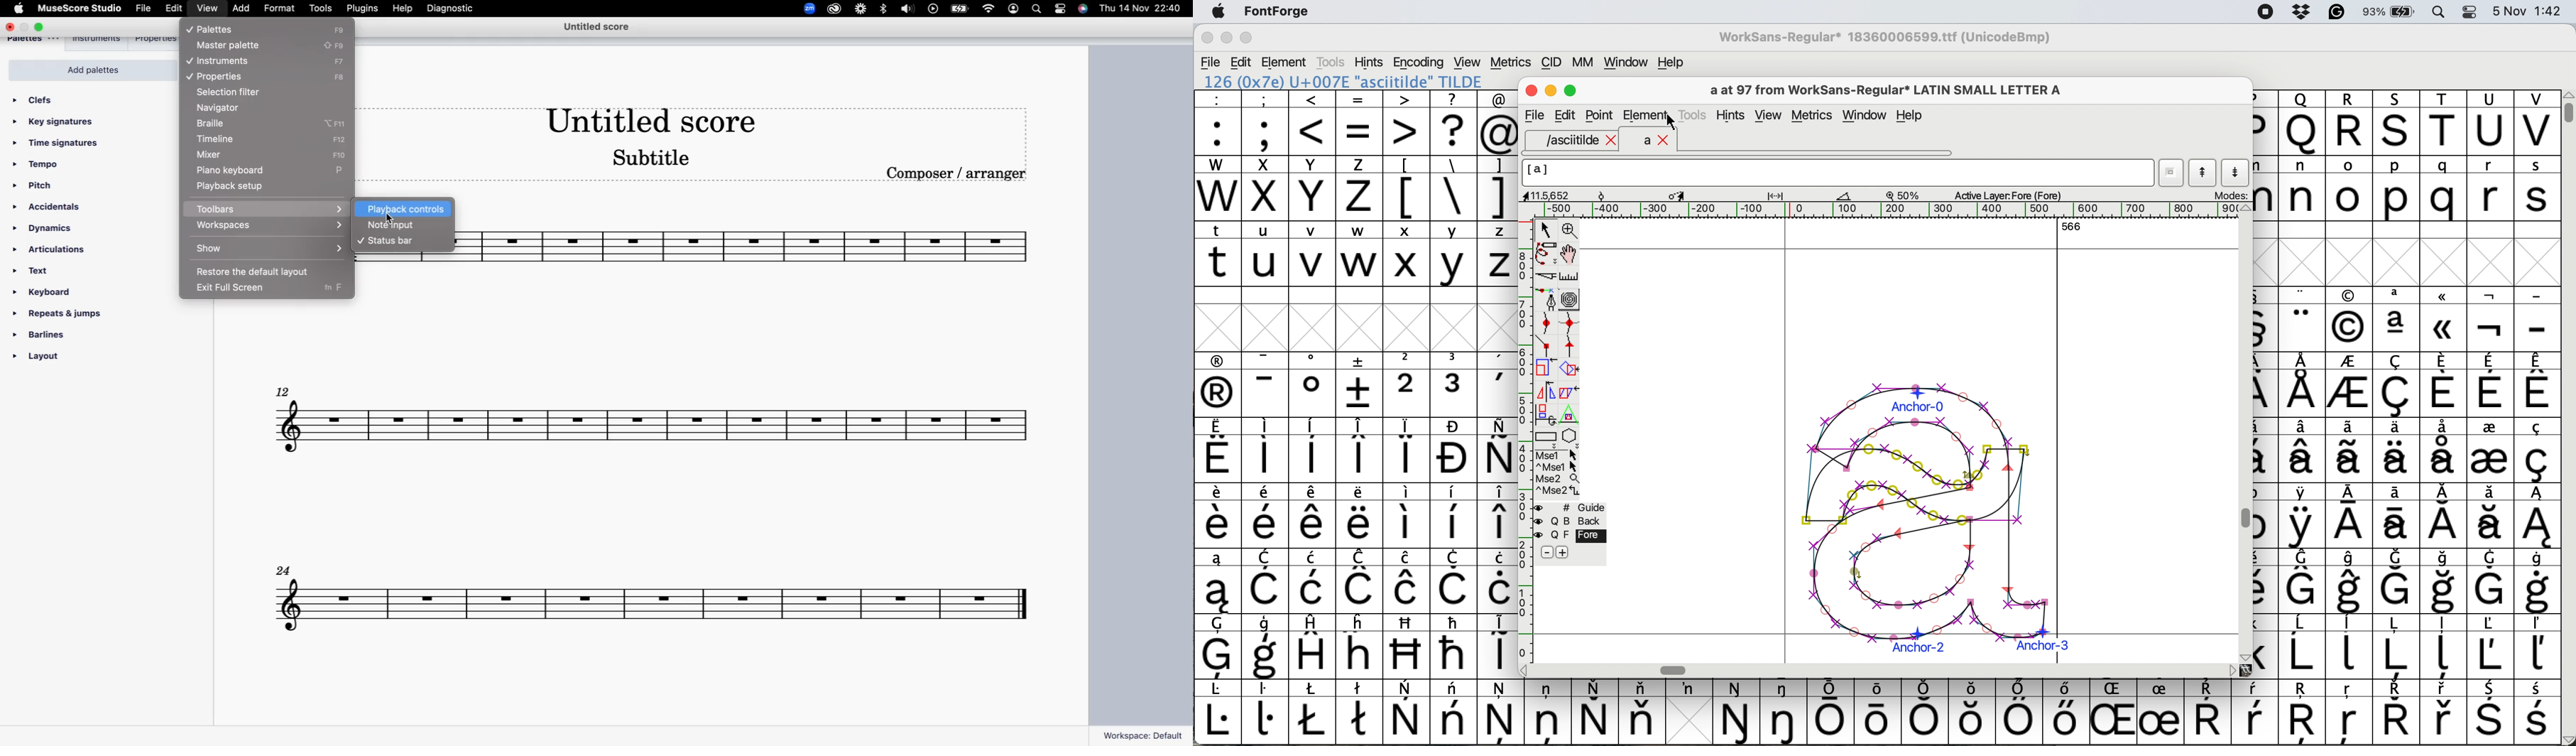 The height and width of the screenshot is (756, 2576). I want to click on metrics, so click(1510, 63).